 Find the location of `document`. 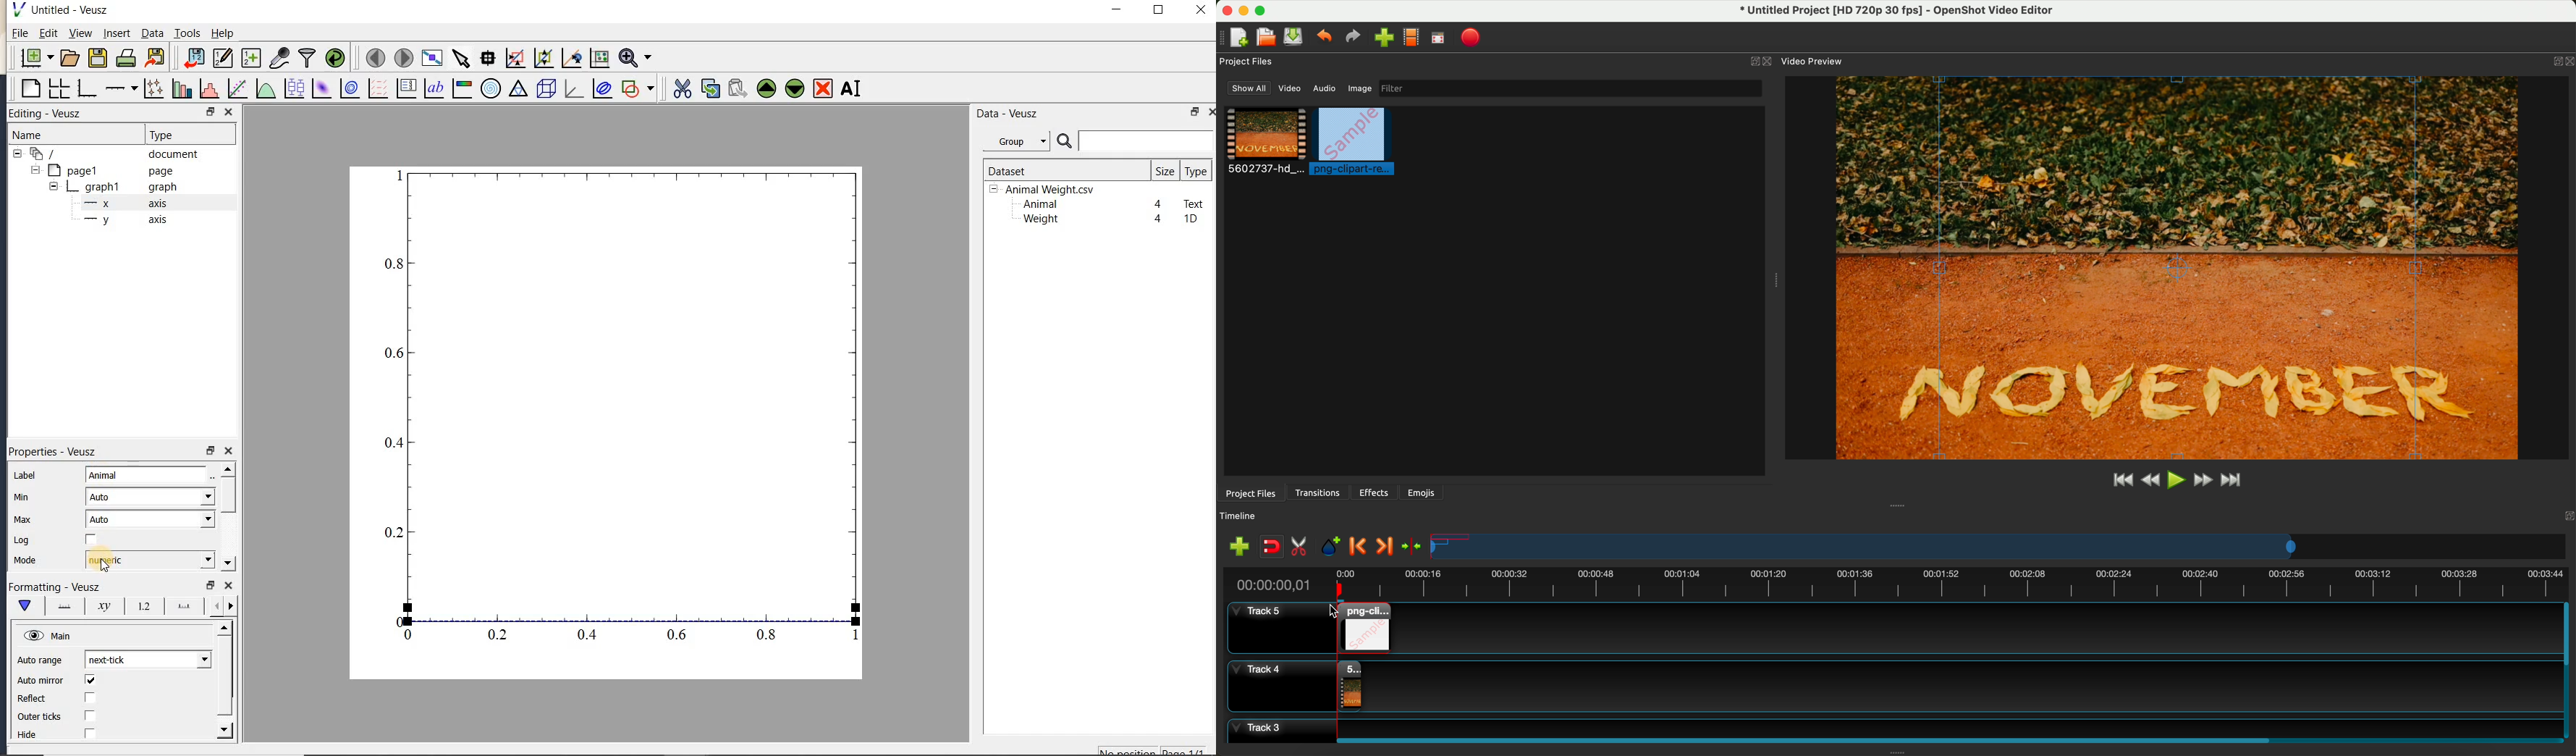

document is located at coordinates (110, 154).